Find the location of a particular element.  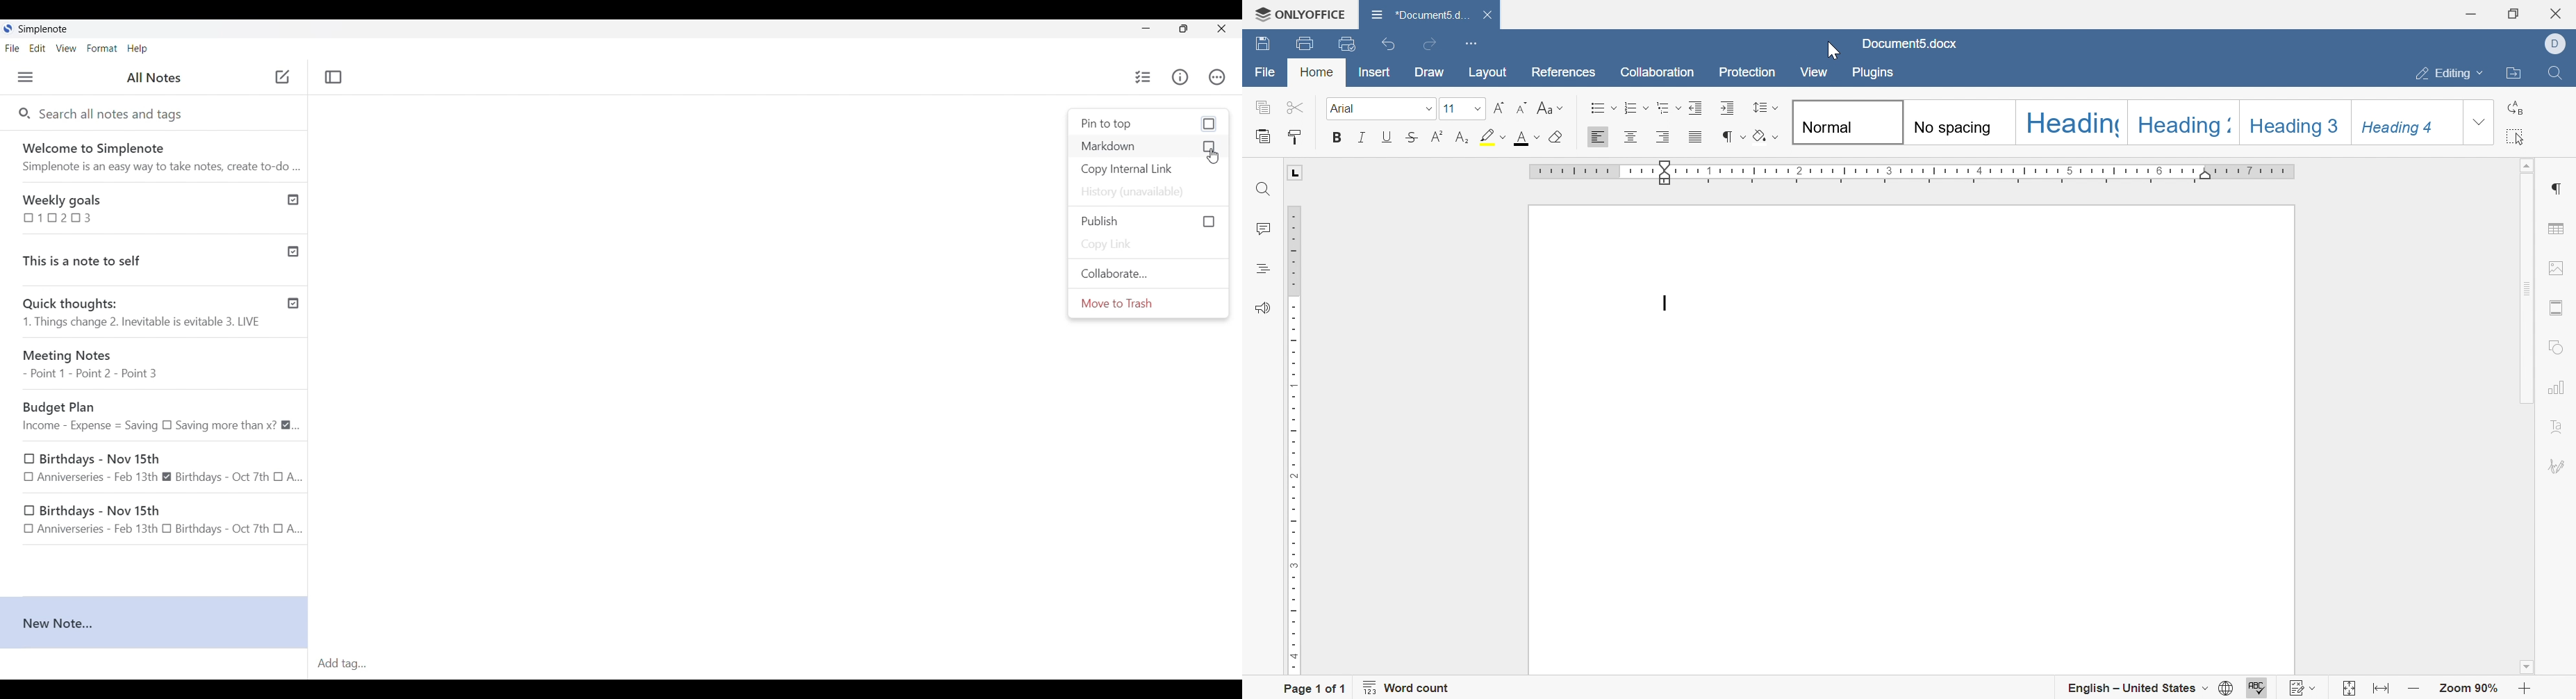

scroll down is located at coordinates (2525, 667).